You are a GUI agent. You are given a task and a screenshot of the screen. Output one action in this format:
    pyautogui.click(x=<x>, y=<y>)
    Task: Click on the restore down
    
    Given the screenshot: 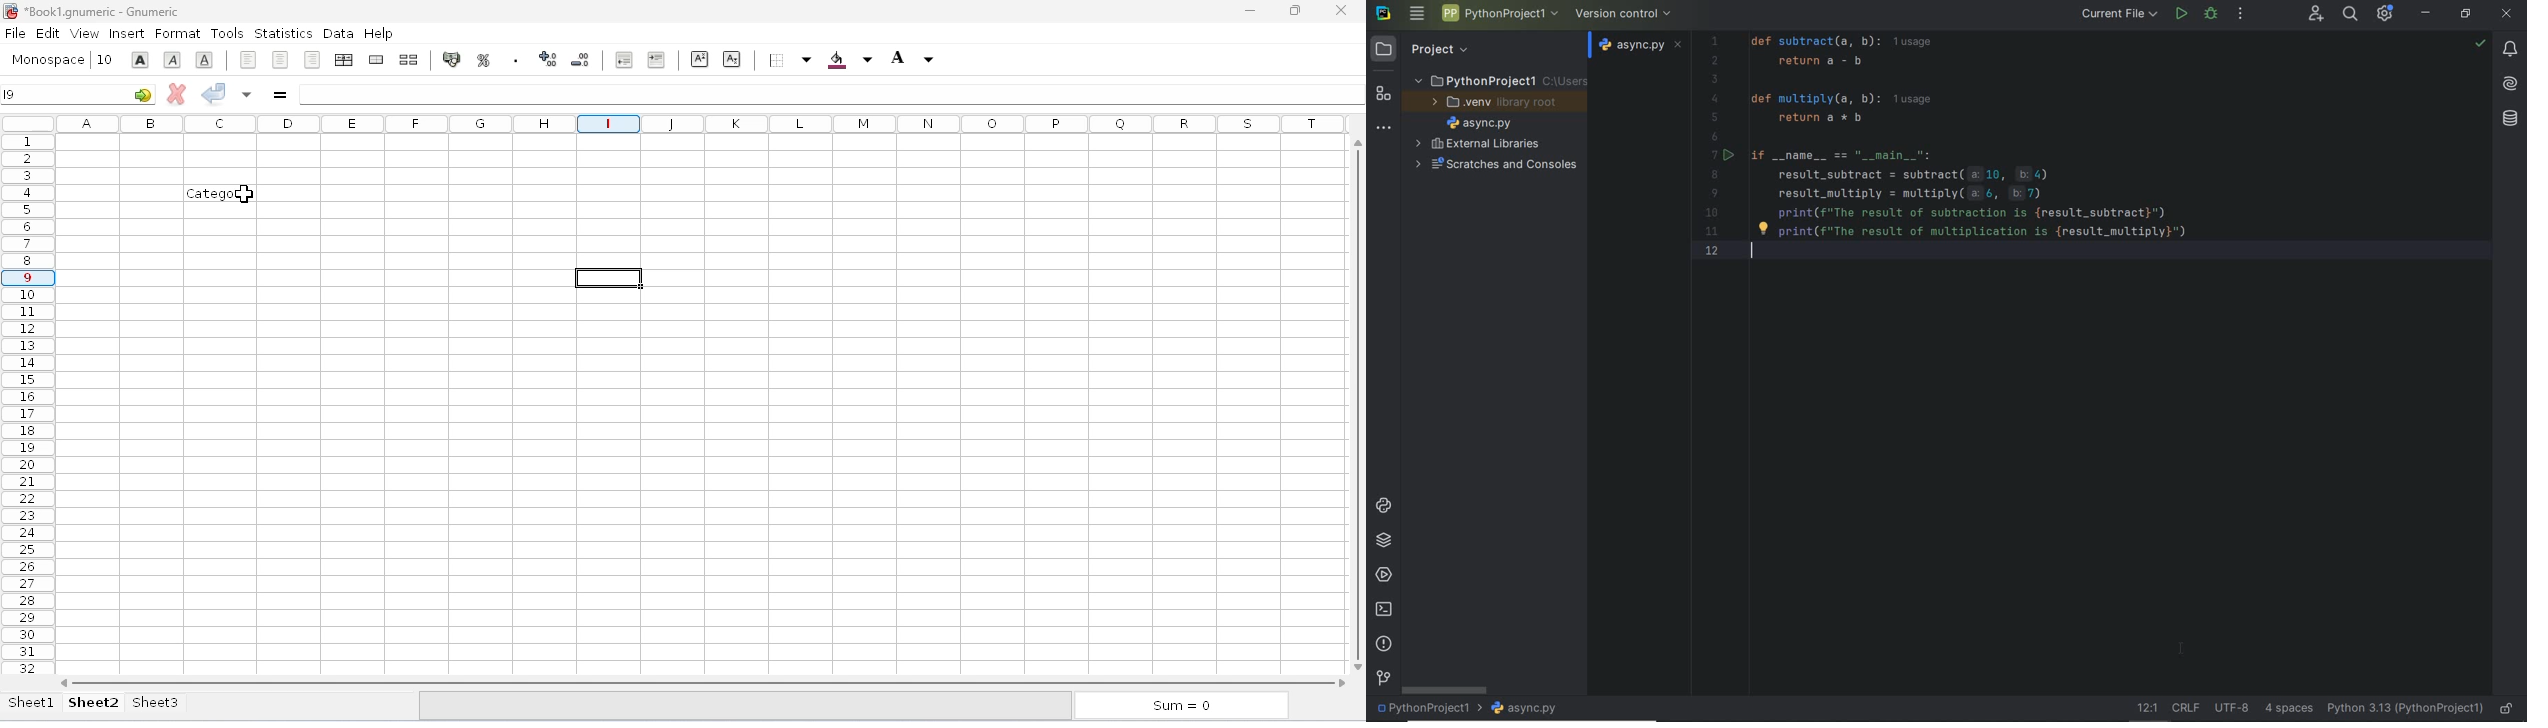 What is the action you would take?
    pyautogui.click(x=2466, y=17)
    